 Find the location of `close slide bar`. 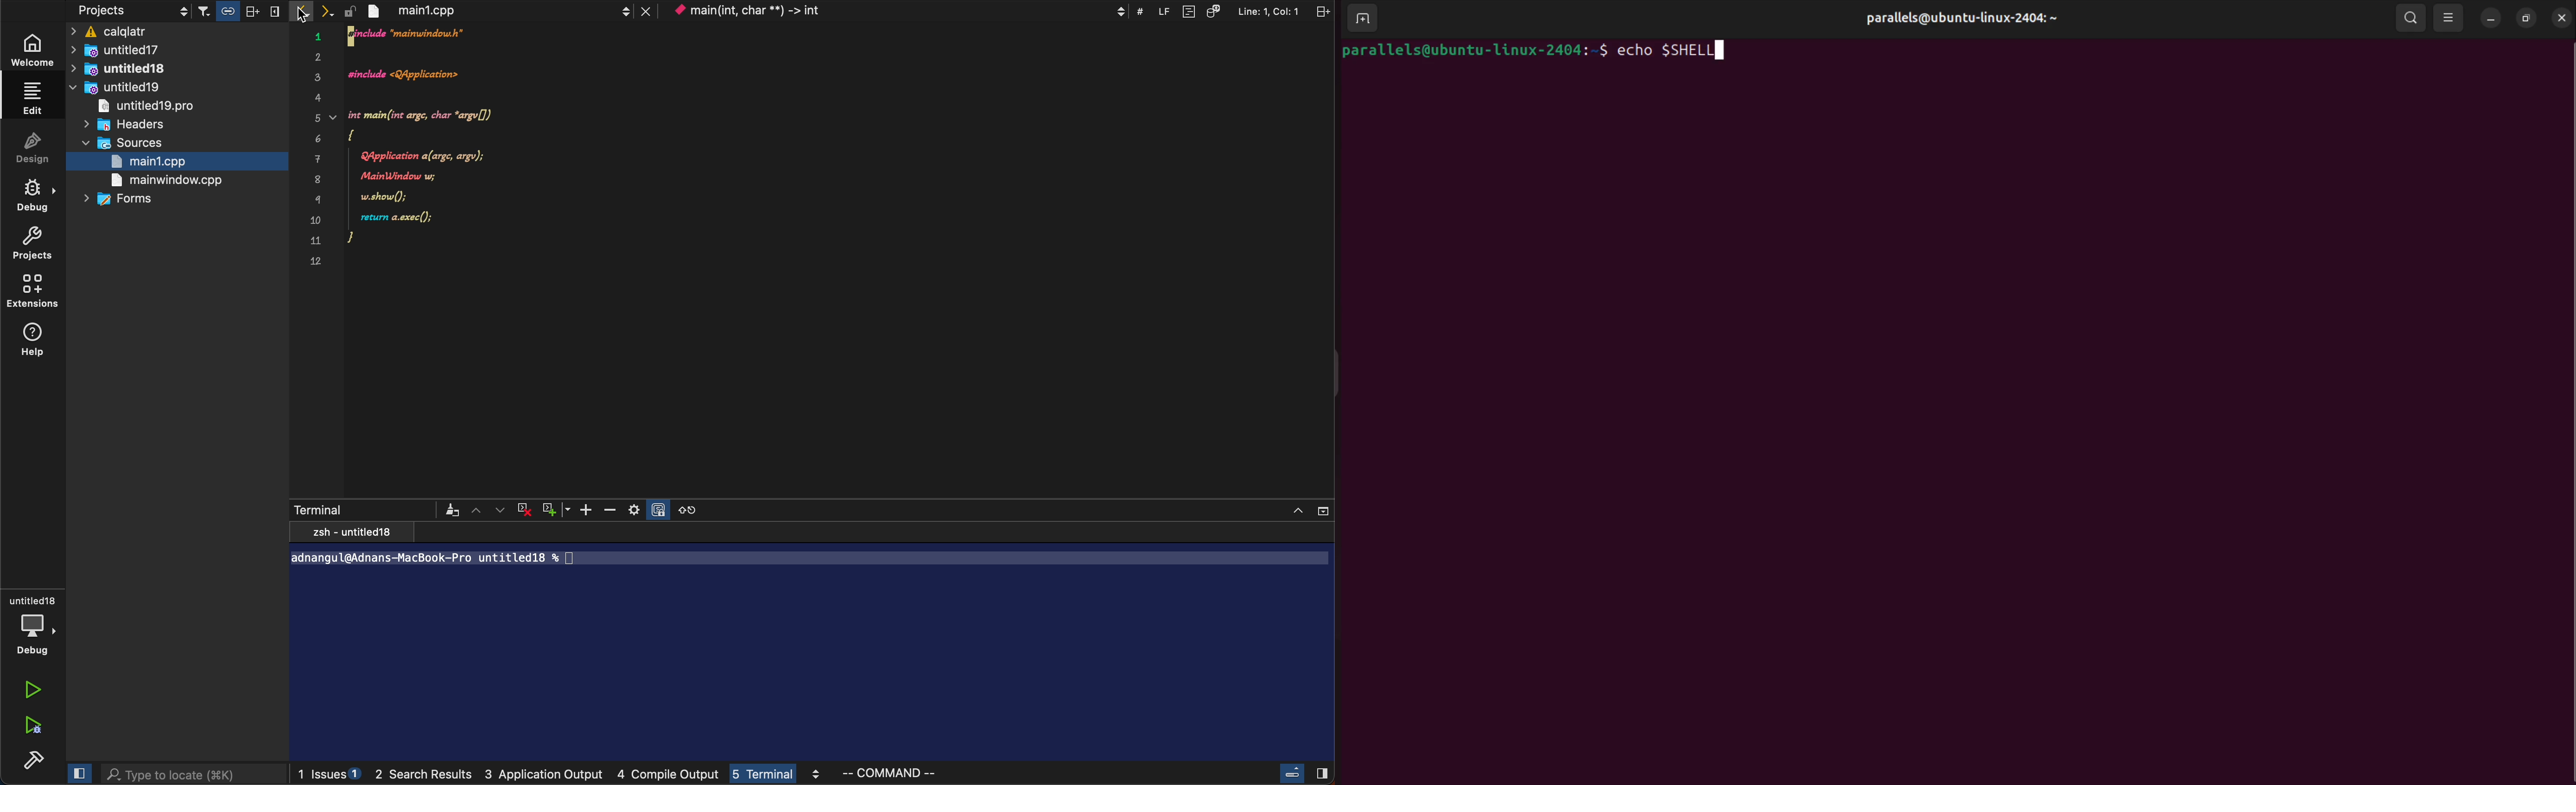

close slide bar is located at coordinates (80, 772).